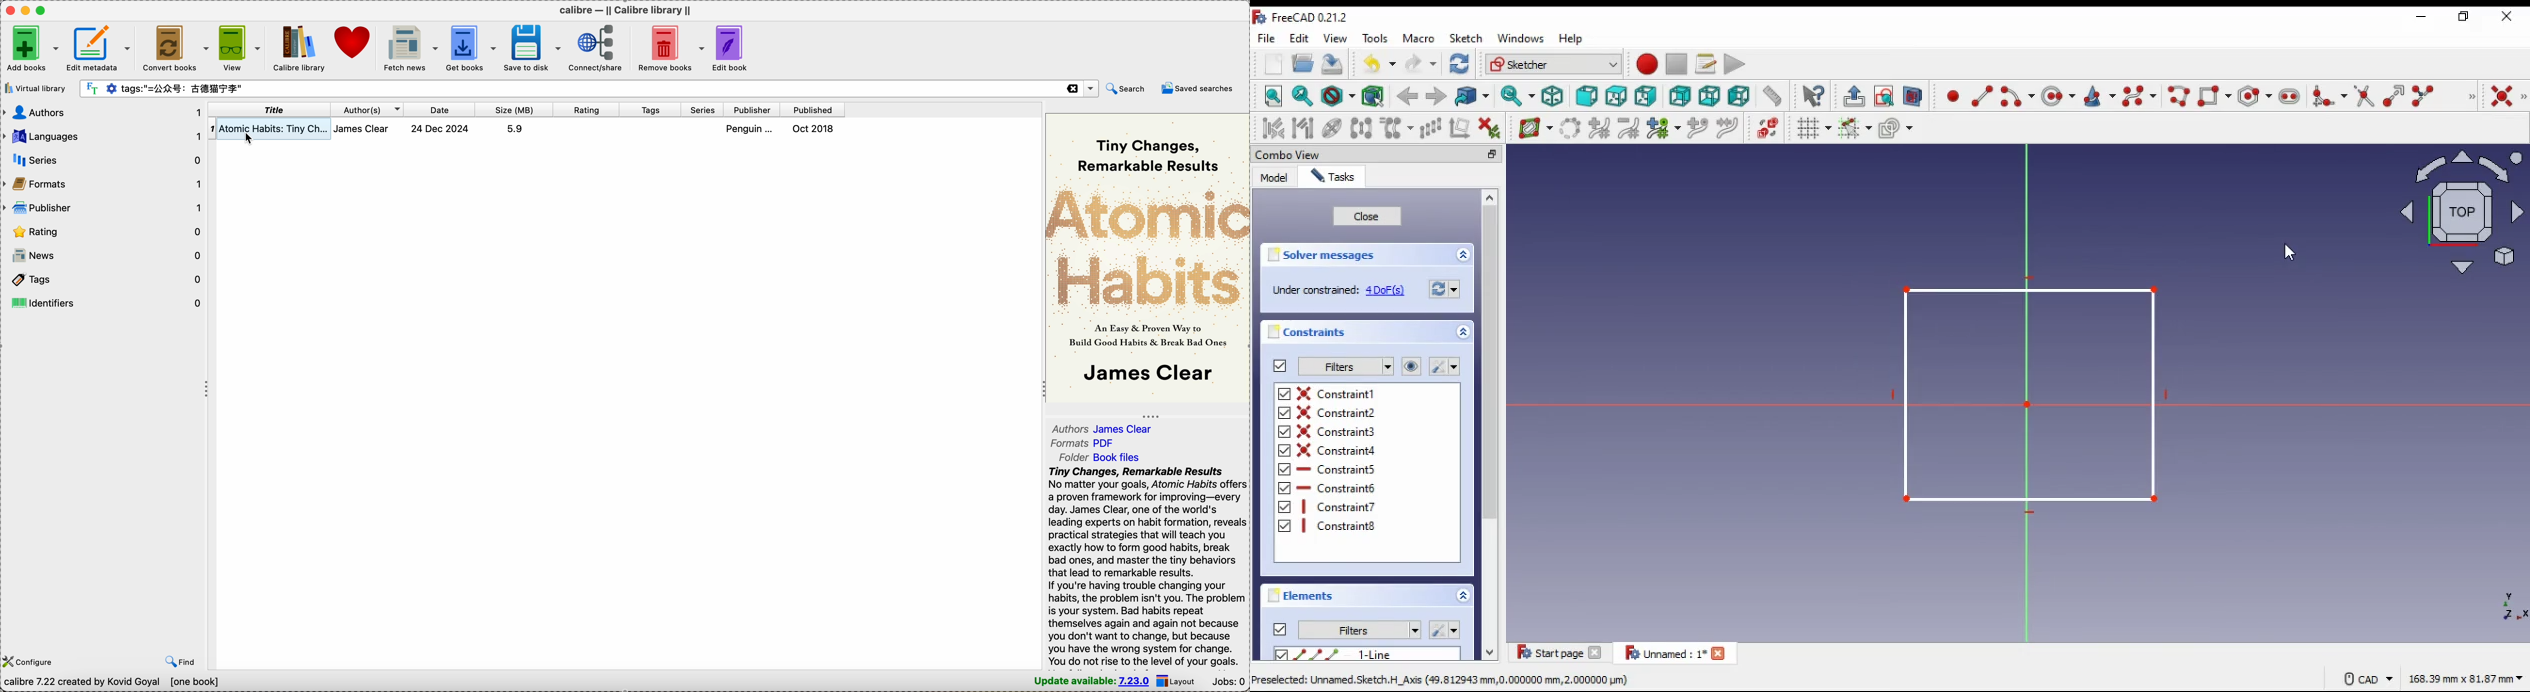 The height and width of the screenshot is (700, 2548). What do you see at coordinates (1274, 177) in the screenshot?
I see `model` at bounding box center [1274, 177].